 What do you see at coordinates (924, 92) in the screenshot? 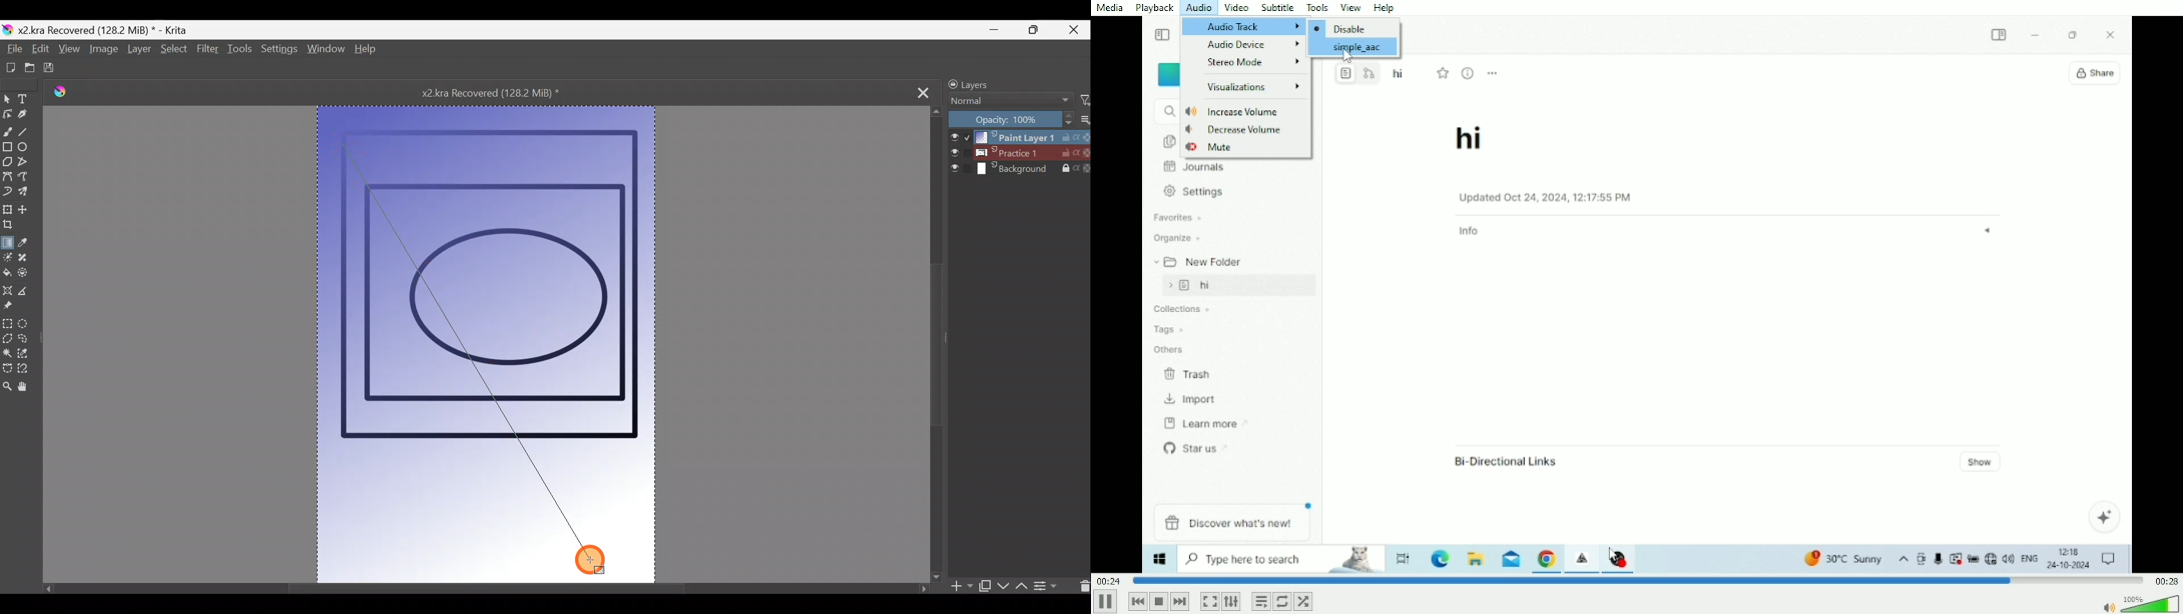
I see `Close tab` at bounding box center [924, 92].